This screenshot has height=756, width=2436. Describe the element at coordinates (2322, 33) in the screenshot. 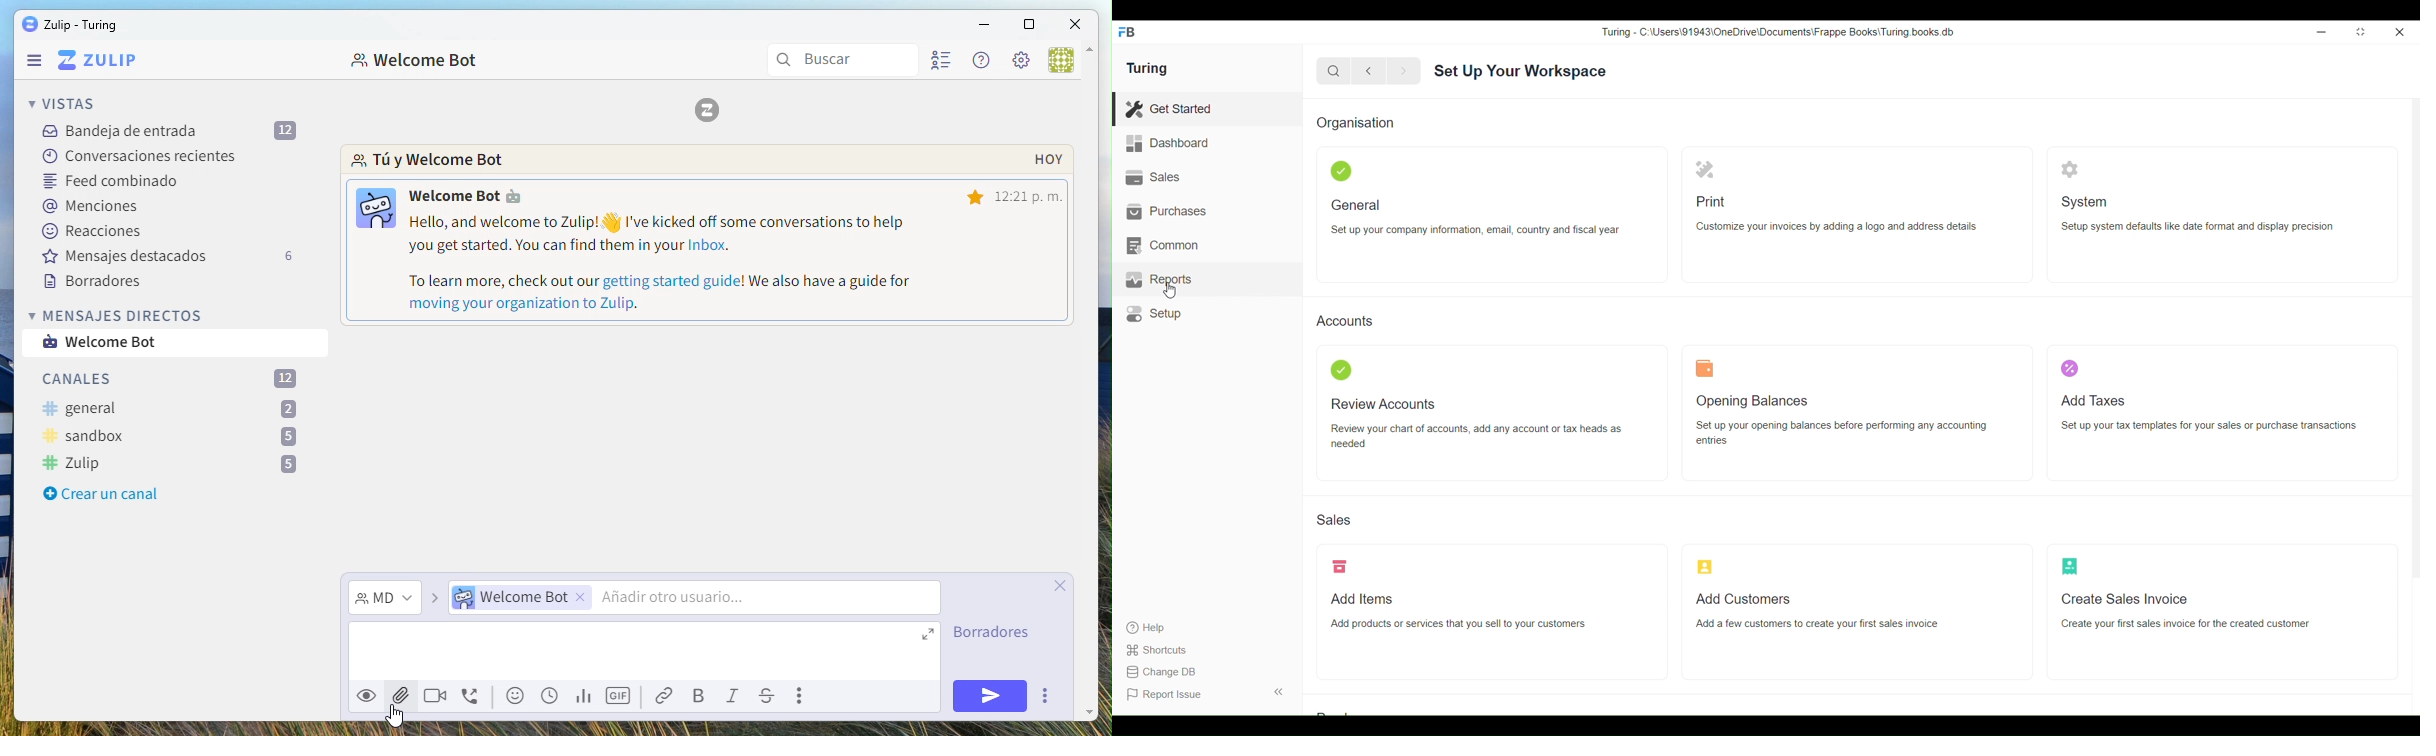

I see `Minimize` at that location.